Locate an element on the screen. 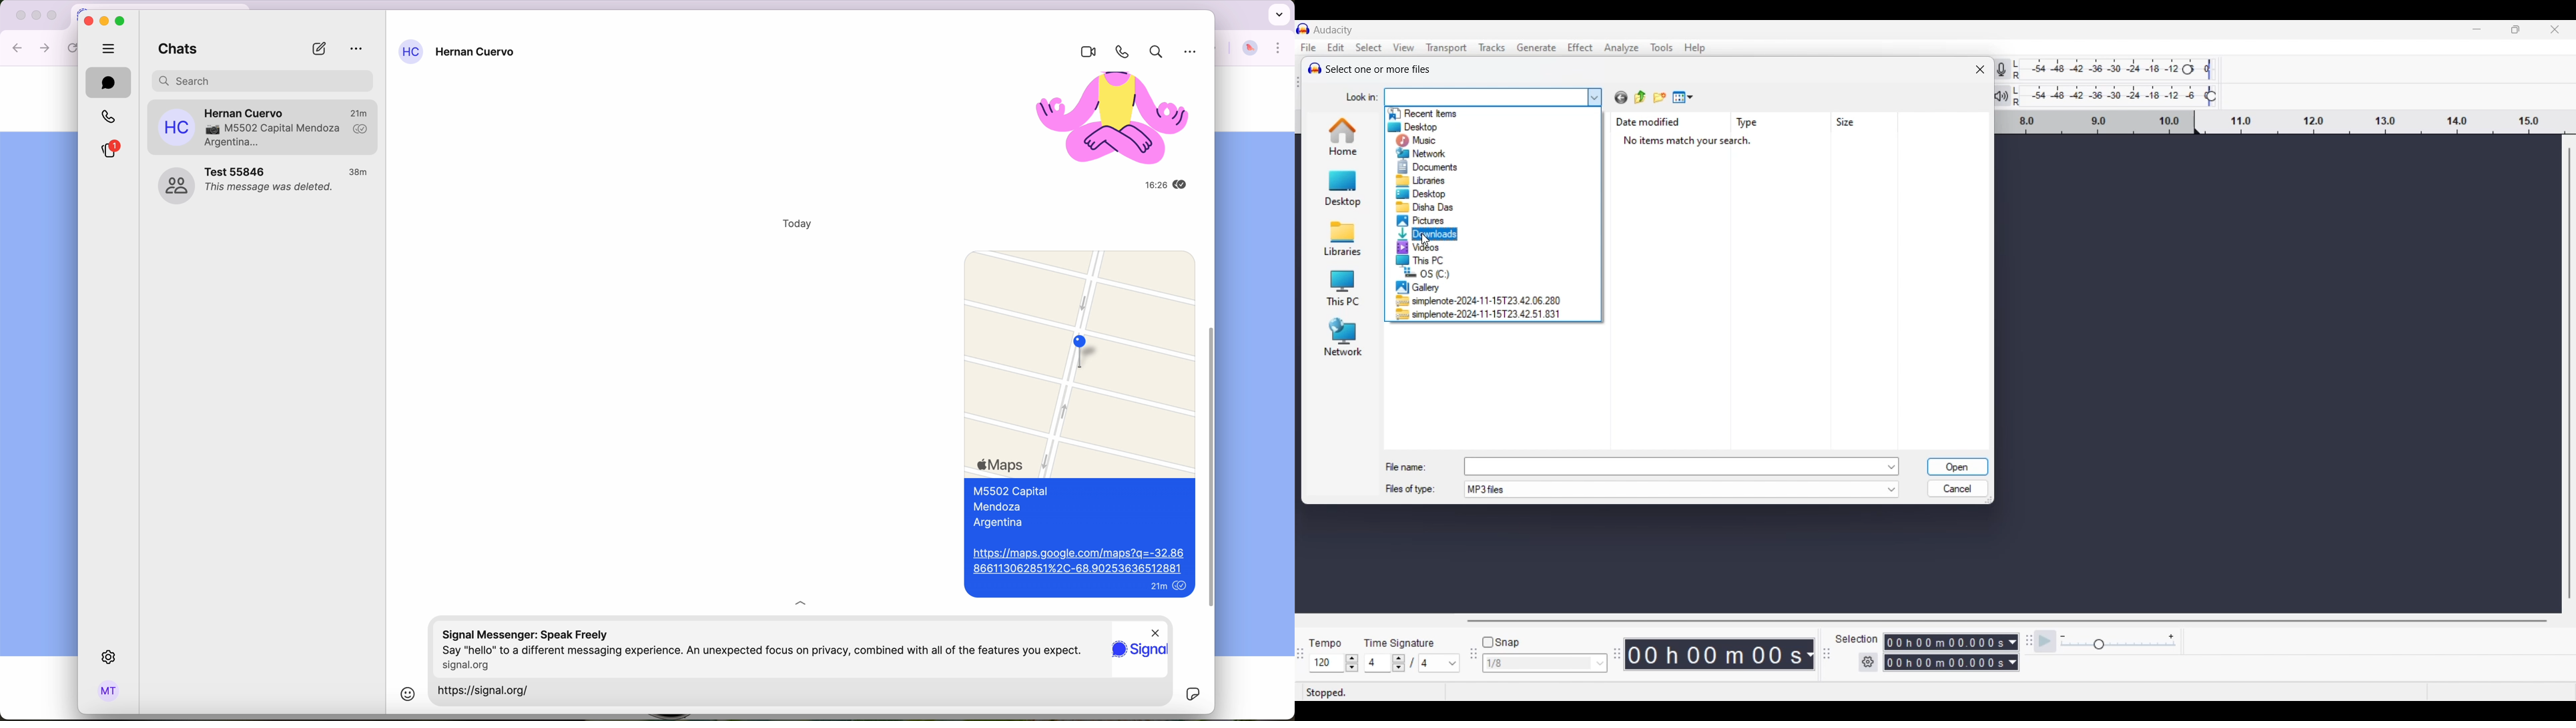 Image resolution: width=2576 pixels, height=728 pixels. M5502 Capital Mendoza is located at coordinates (285, 129).